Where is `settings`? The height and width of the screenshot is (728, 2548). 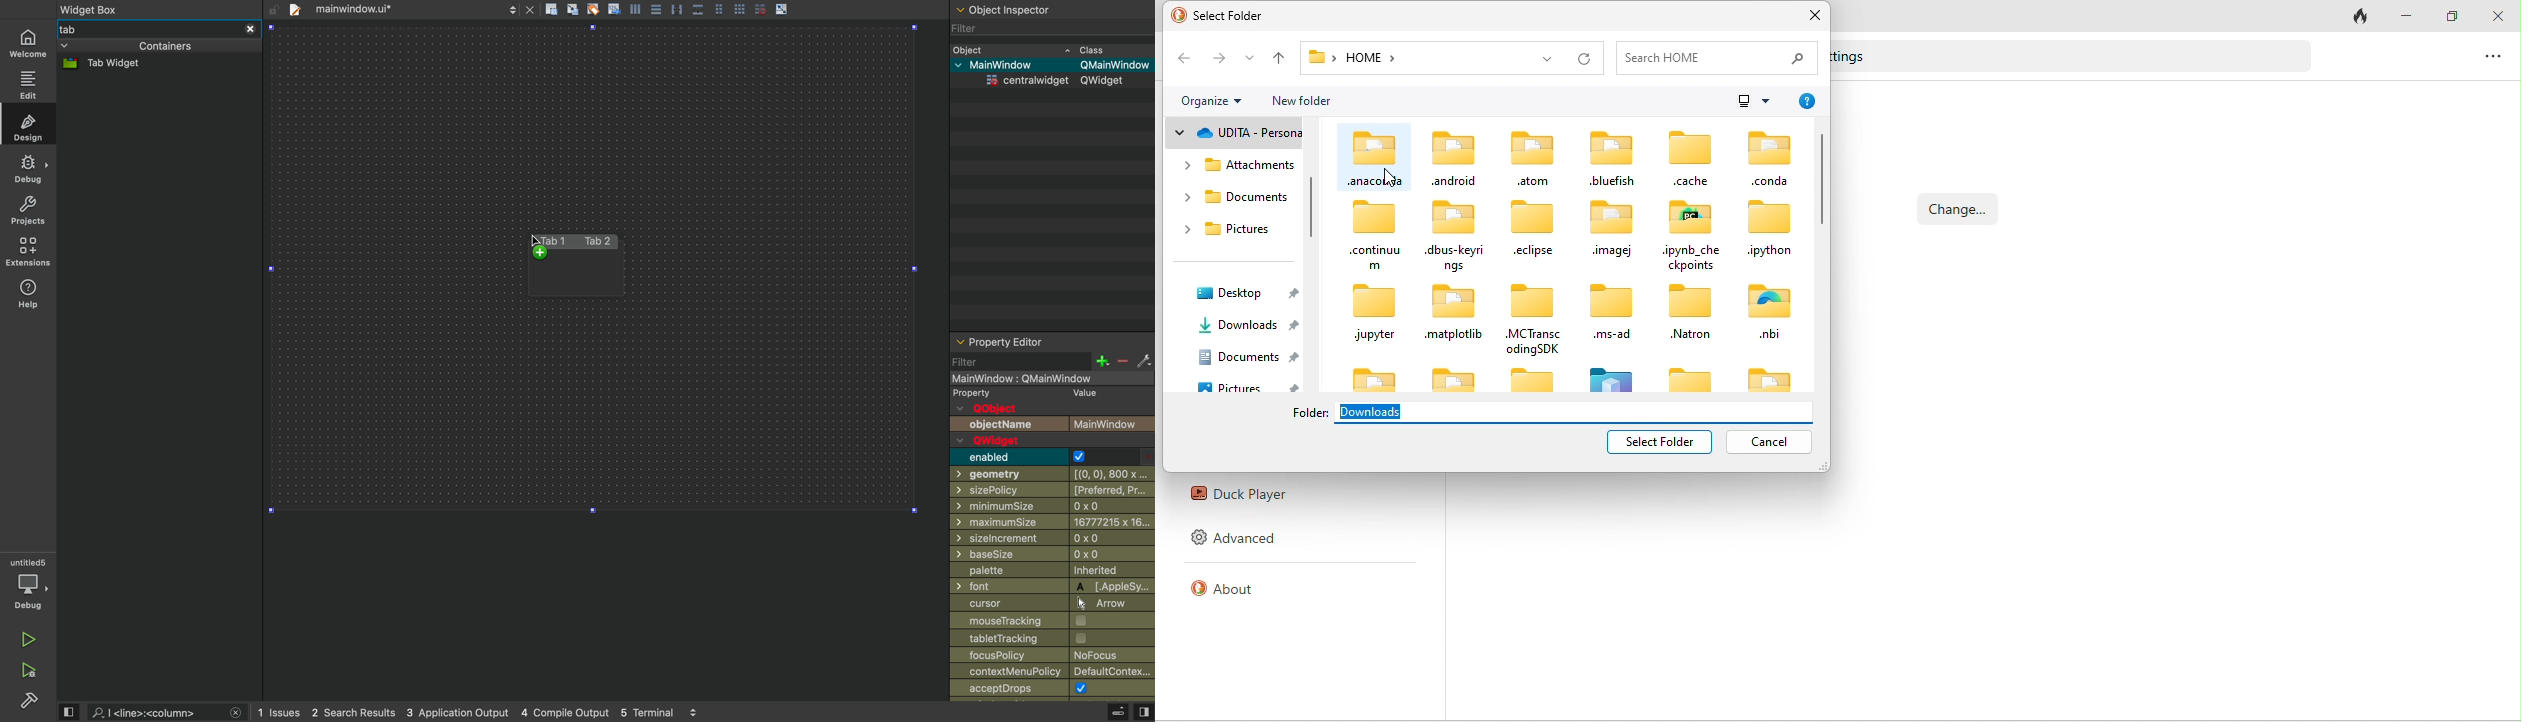
settings is located at coordinates (1144, 361).